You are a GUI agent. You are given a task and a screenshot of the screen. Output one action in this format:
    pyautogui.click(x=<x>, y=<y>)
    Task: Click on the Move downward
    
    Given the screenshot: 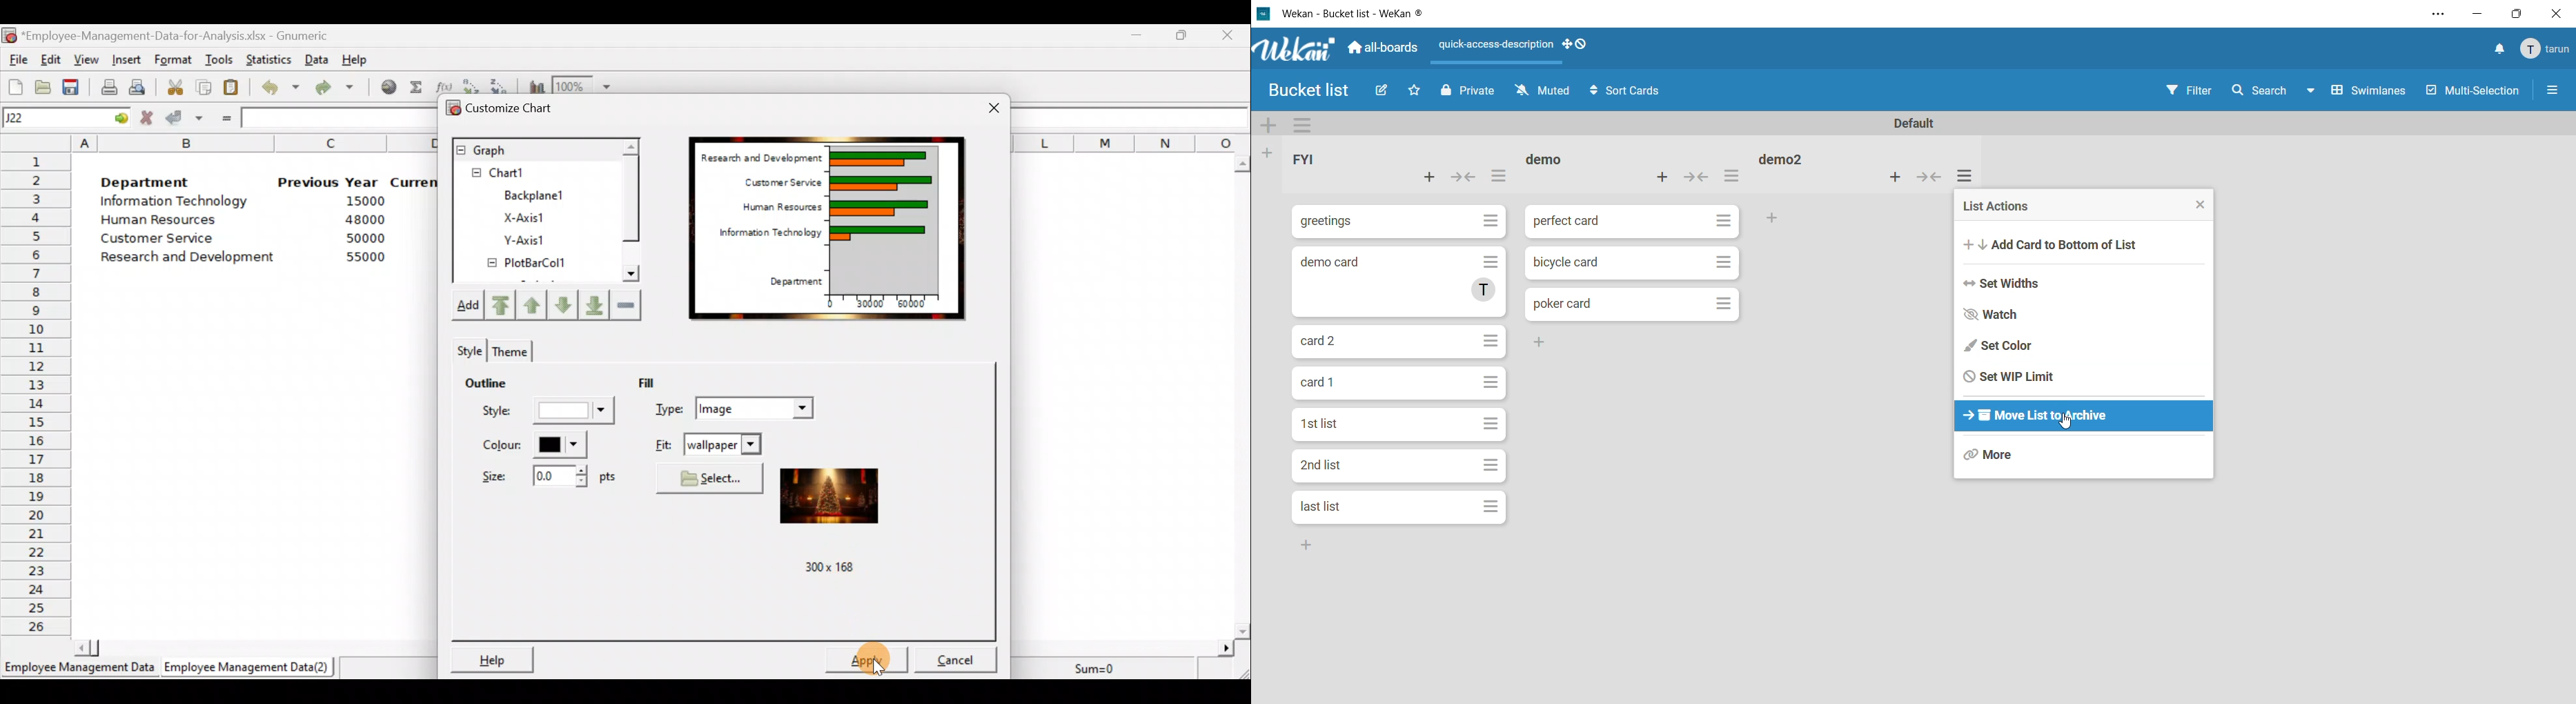 What is the action you would take?
    pyautogui.click(x=591, y=302)
    